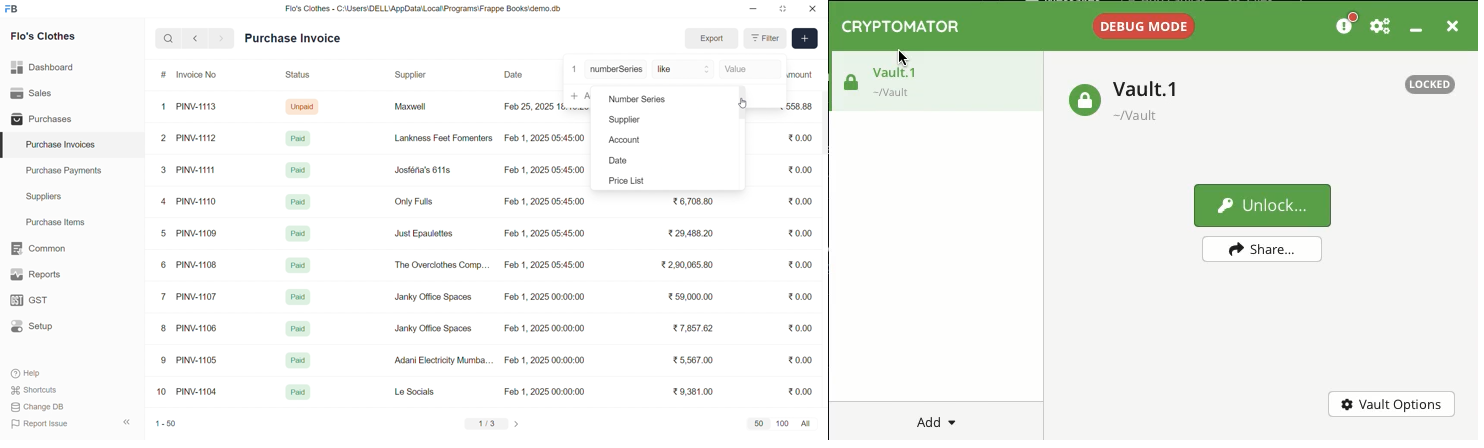 This screenshot has width=1484, height=448. I want to click on Date, so click(637, 161).